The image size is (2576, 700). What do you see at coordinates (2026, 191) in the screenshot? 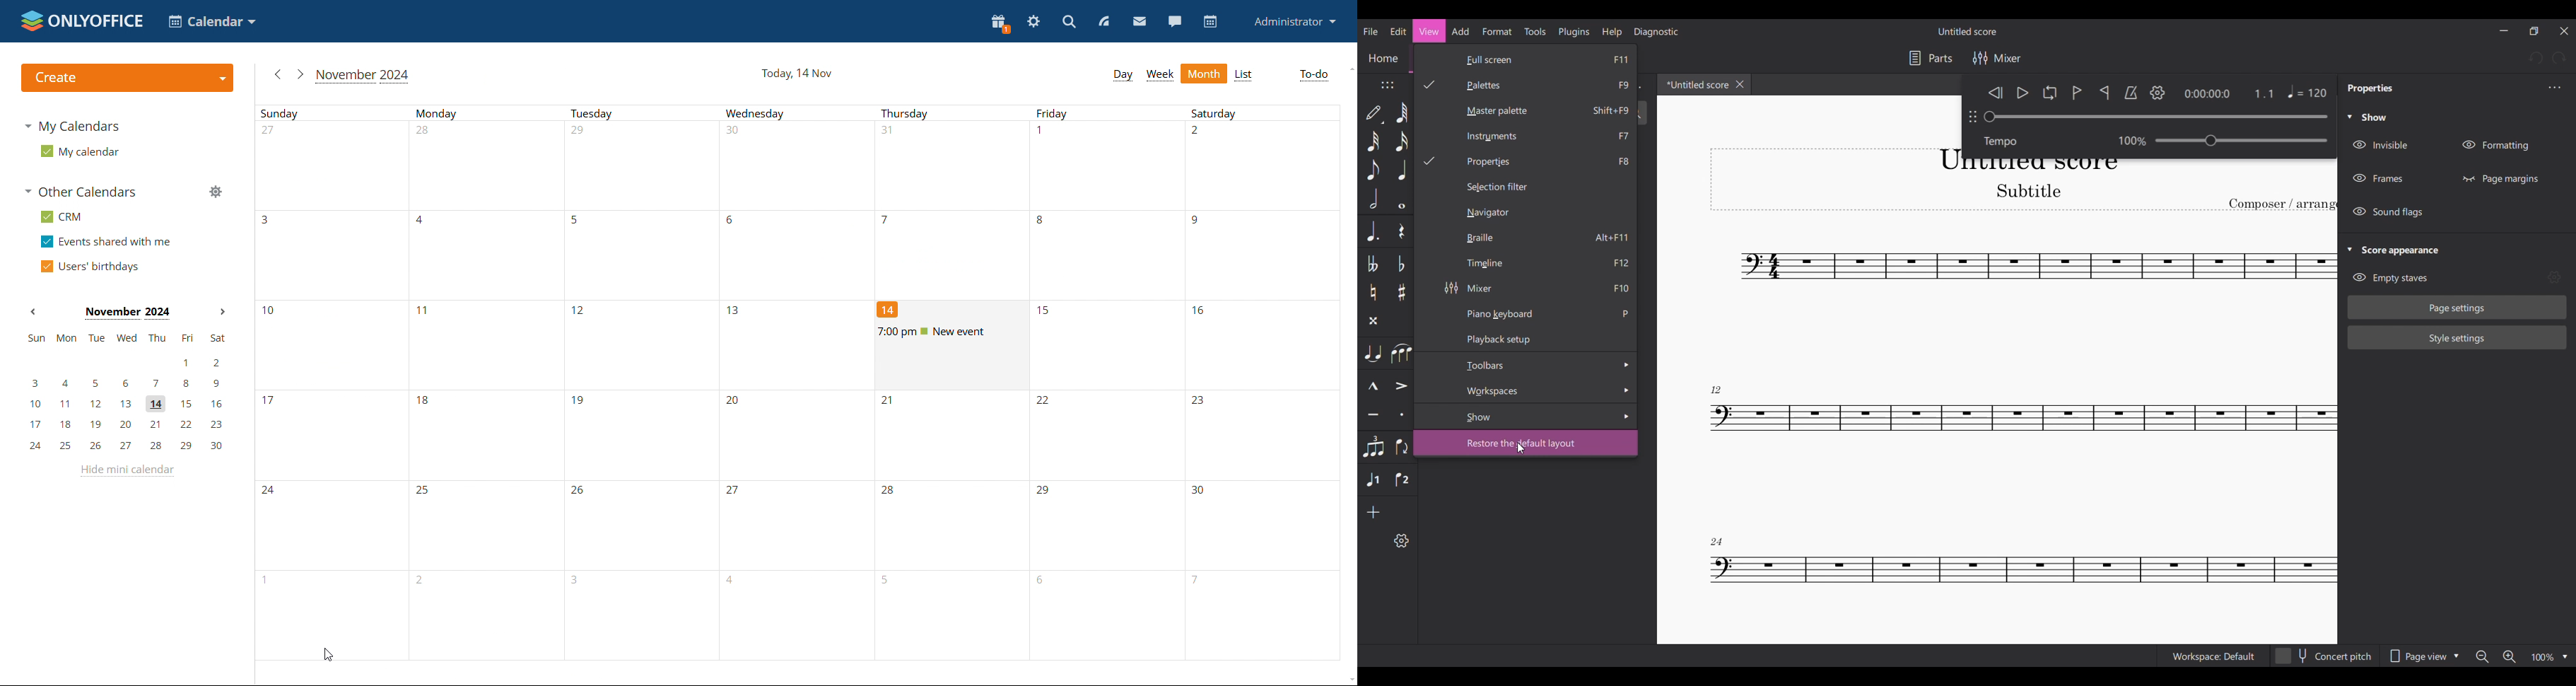
I see `Subtitle` at bounding box center [2026, 191].